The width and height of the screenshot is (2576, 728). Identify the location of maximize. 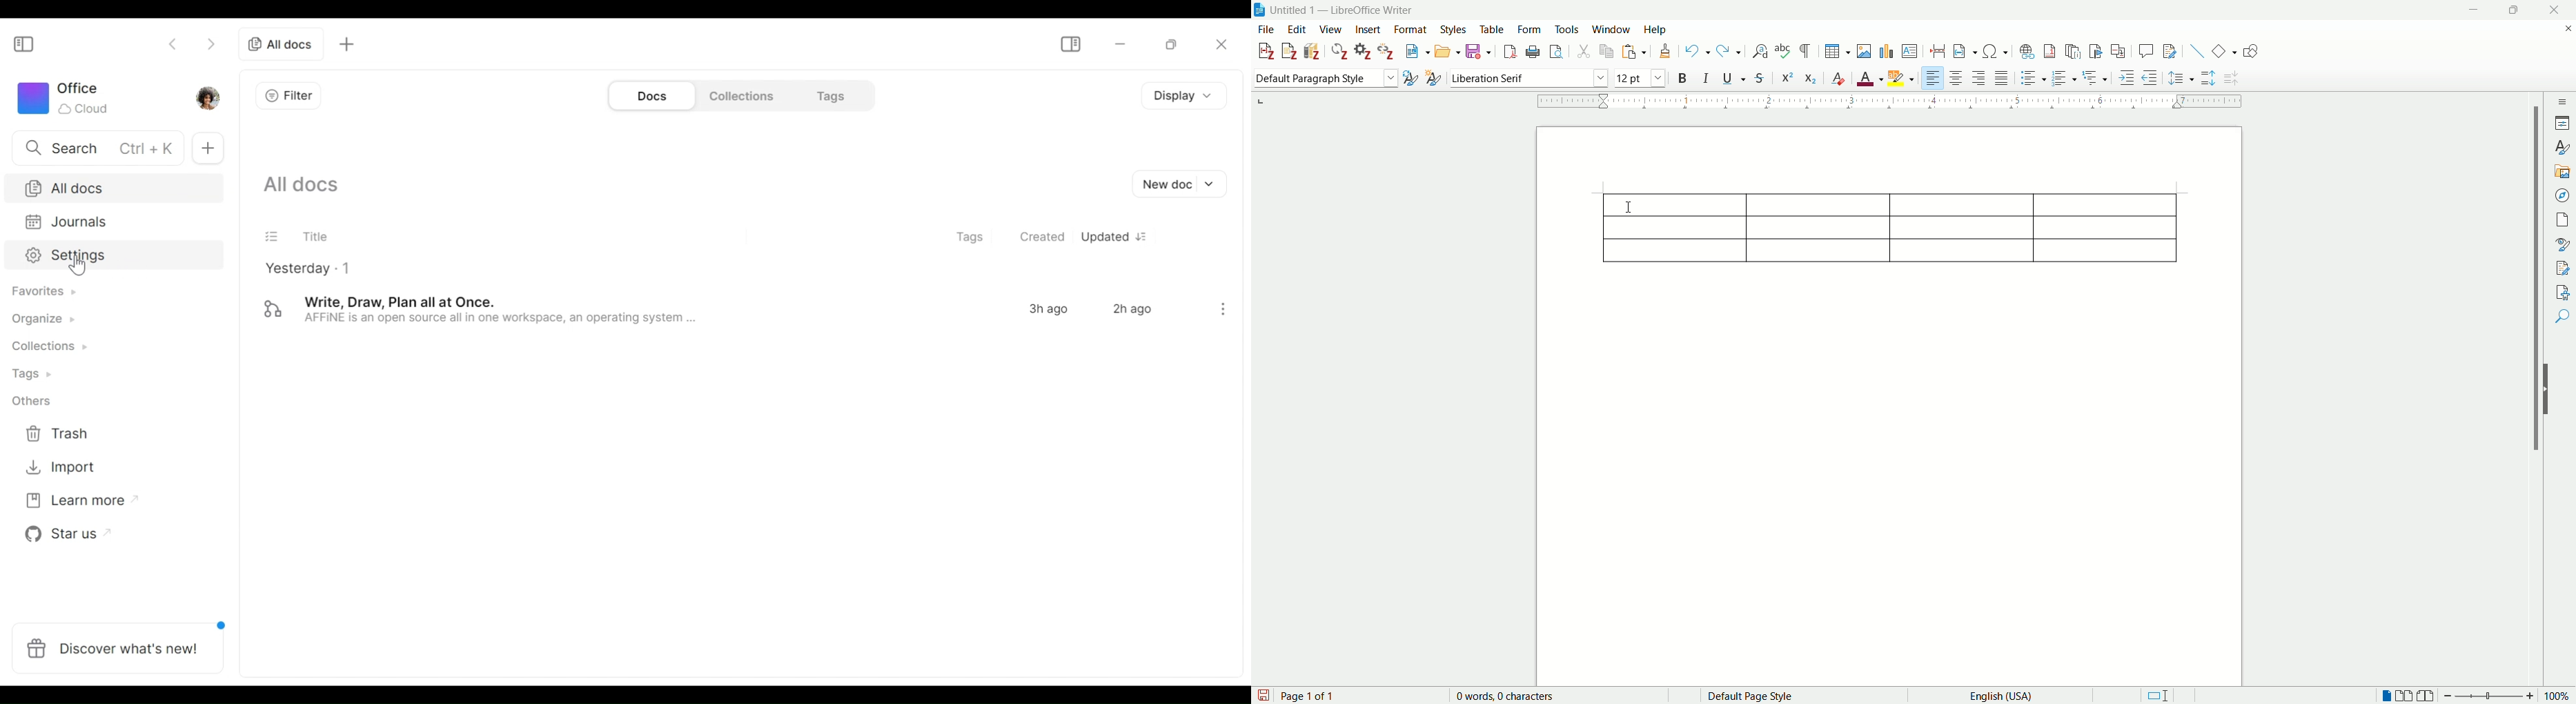
(2514, 10).